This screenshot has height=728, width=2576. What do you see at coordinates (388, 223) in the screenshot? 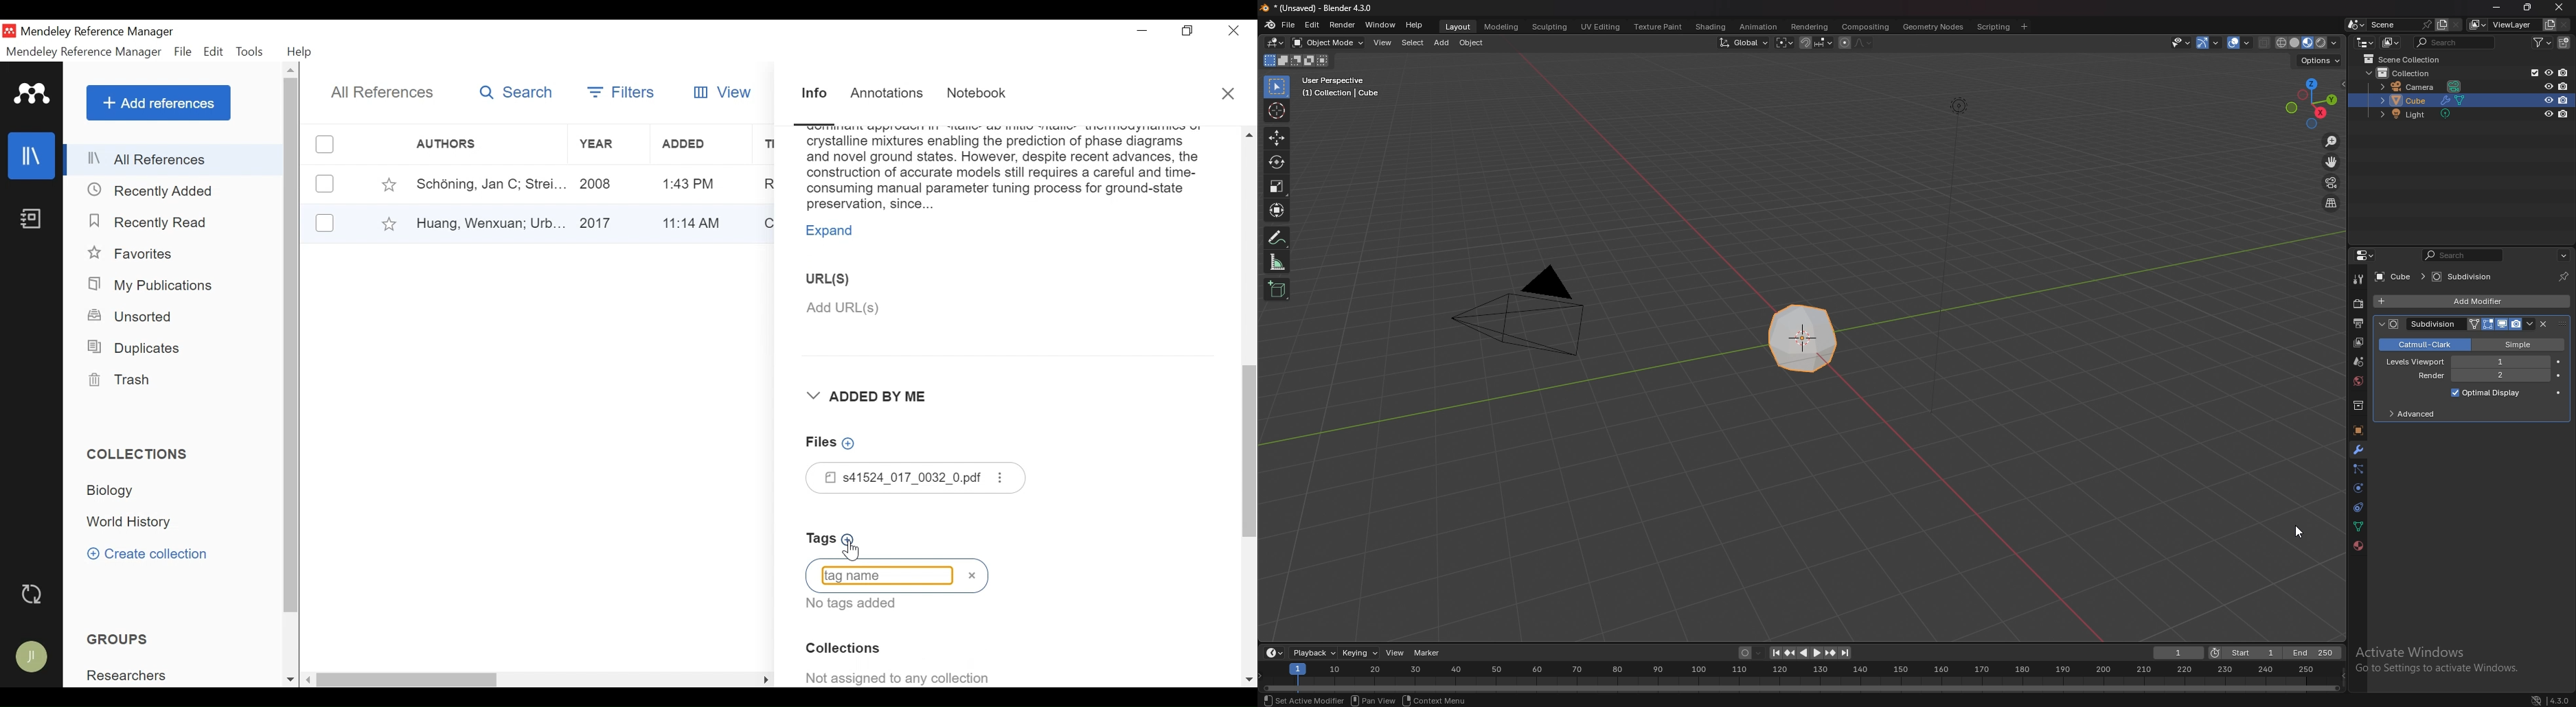
I see `Toggle Favorites` at bounding box center [388, 223].